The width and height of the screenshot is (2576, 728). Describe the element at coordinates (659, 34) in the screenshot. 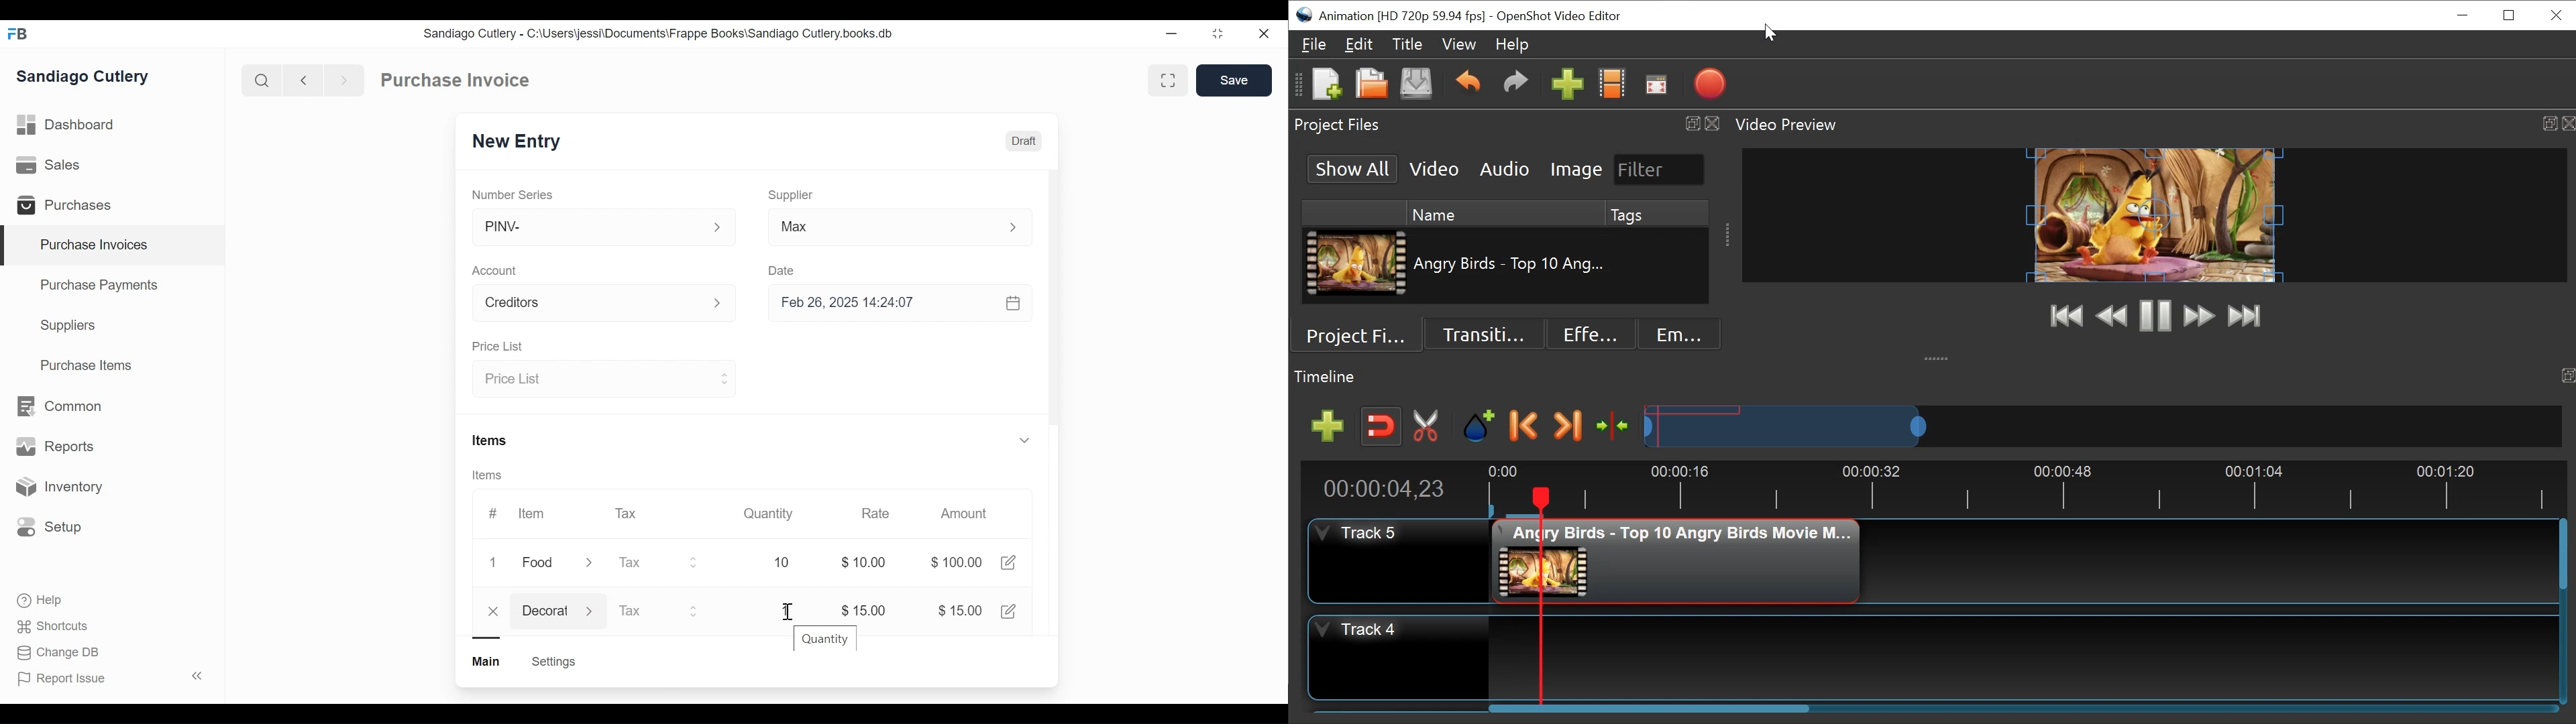

I see `Sandiago Cutlery - C:\Users\jessi\Documents\Frappe Books\Sandiago Cutlery.books.db` at that location.